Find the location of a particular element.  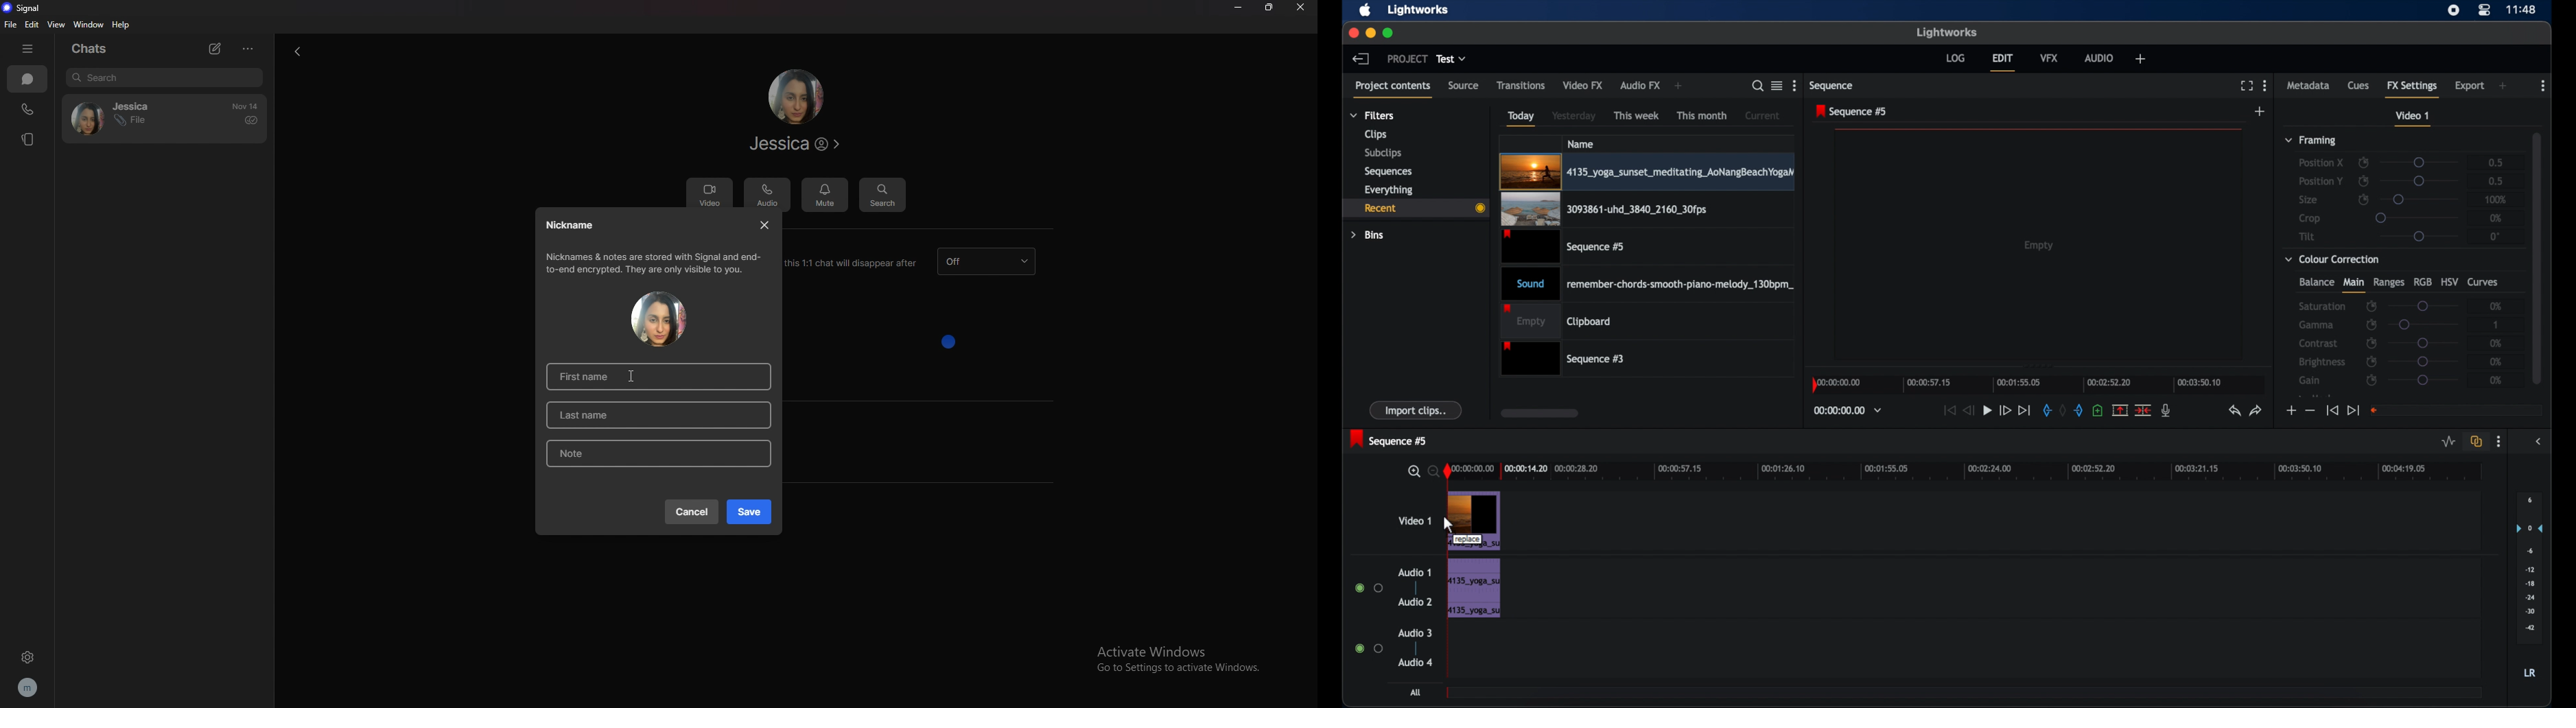

add is located at coordinates (2140, 58).